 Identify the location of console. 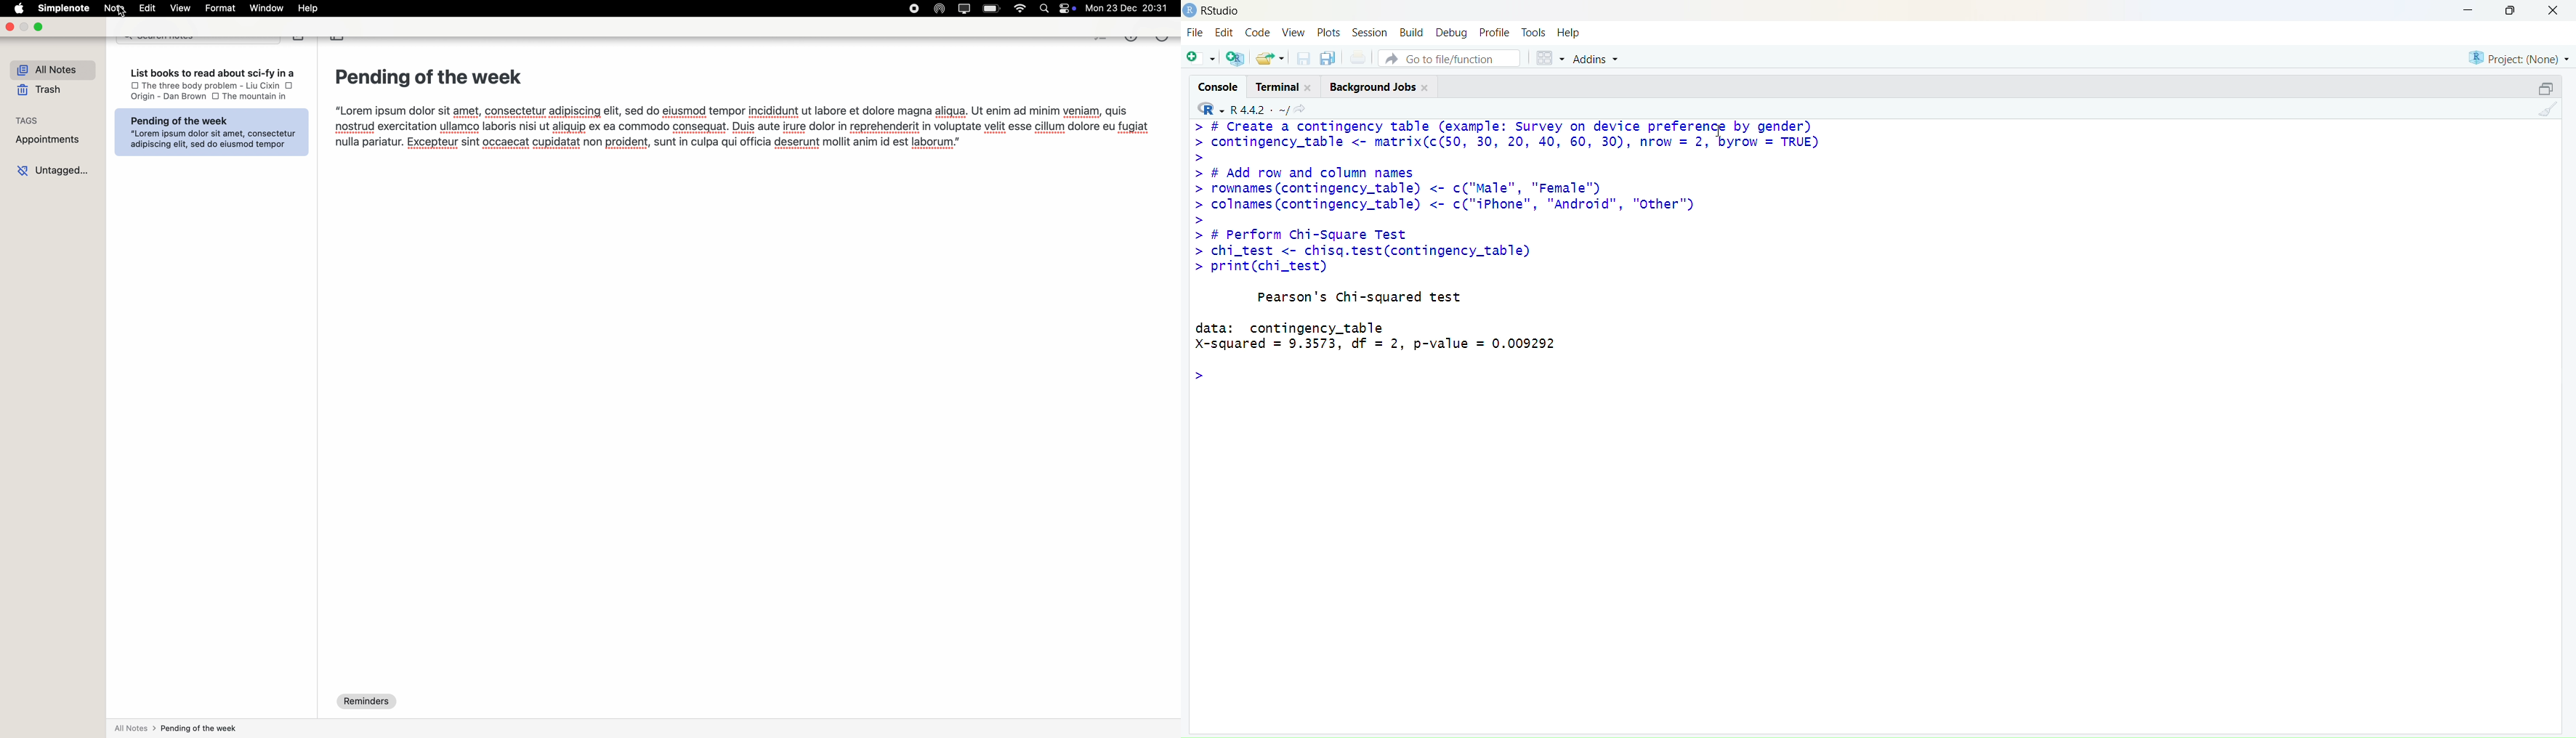
(1219, 87).